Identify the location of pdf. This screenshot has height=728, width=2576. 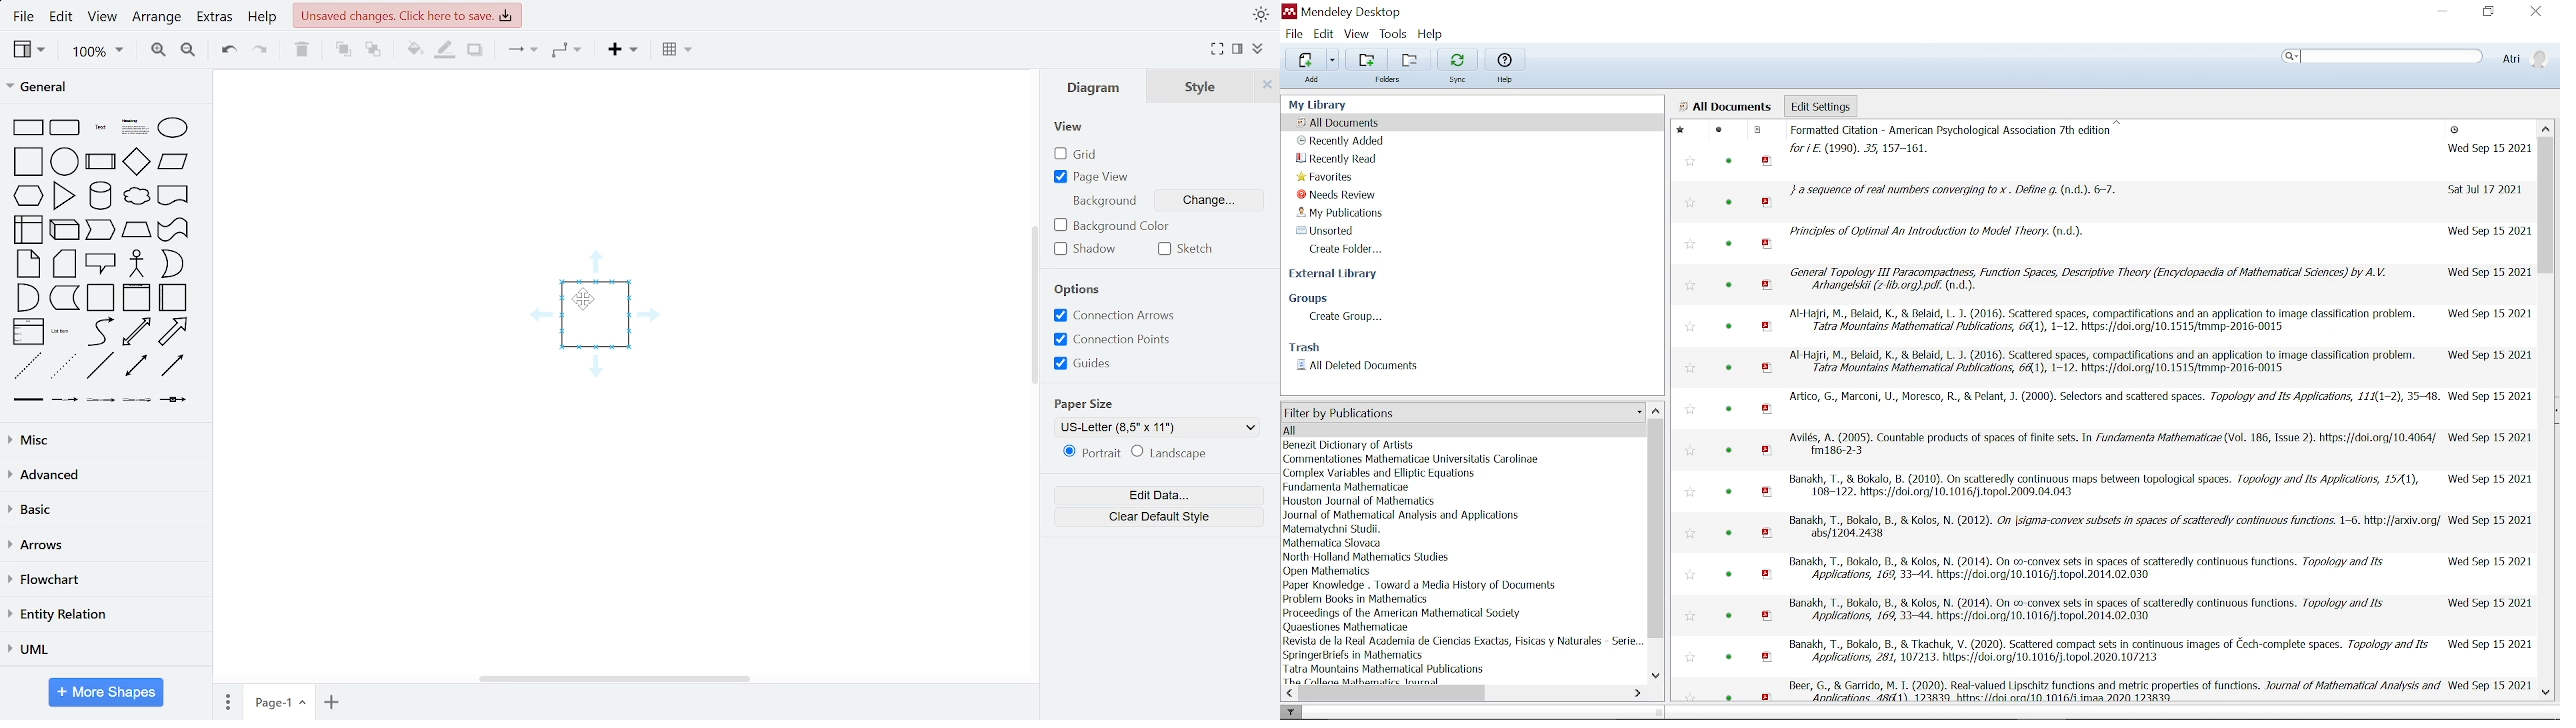
(1768, 369).